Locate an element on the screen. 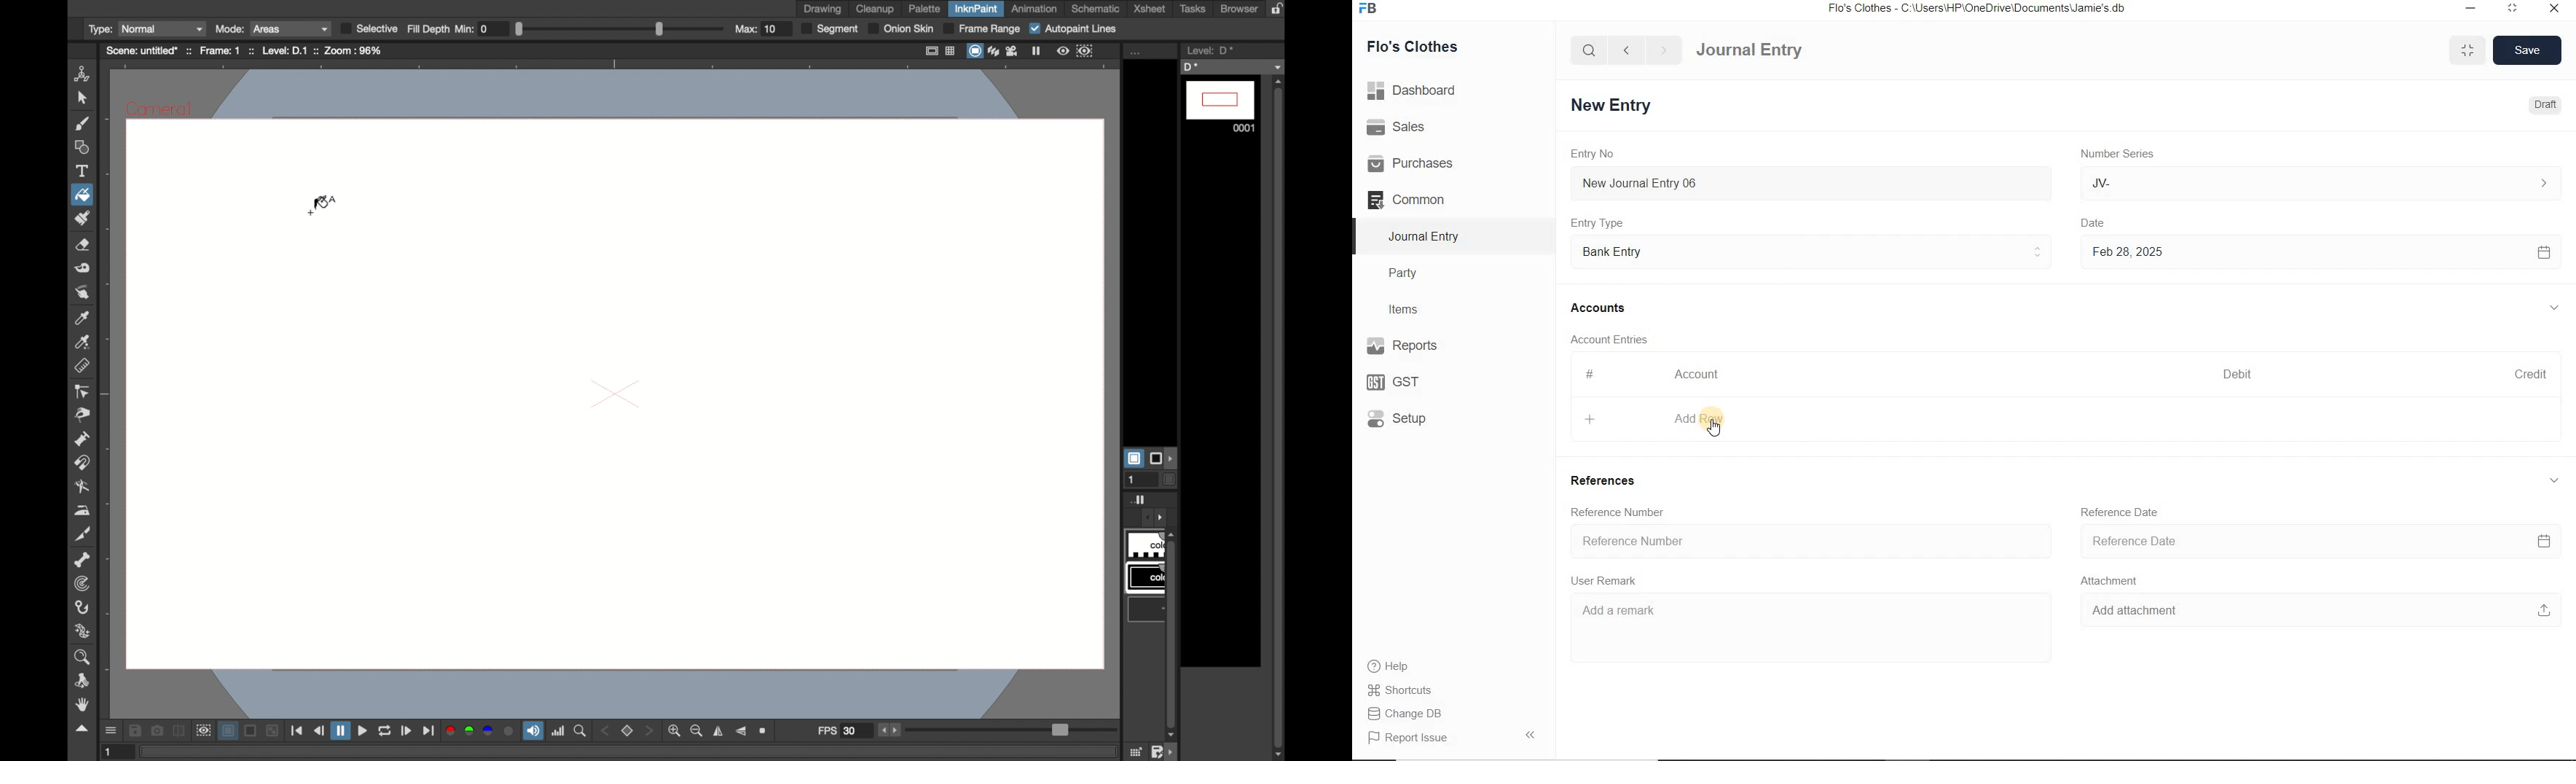 Image resolution: width=2576 pixels, height=784 pixels. collapse is located at coordinates (2552, 482).